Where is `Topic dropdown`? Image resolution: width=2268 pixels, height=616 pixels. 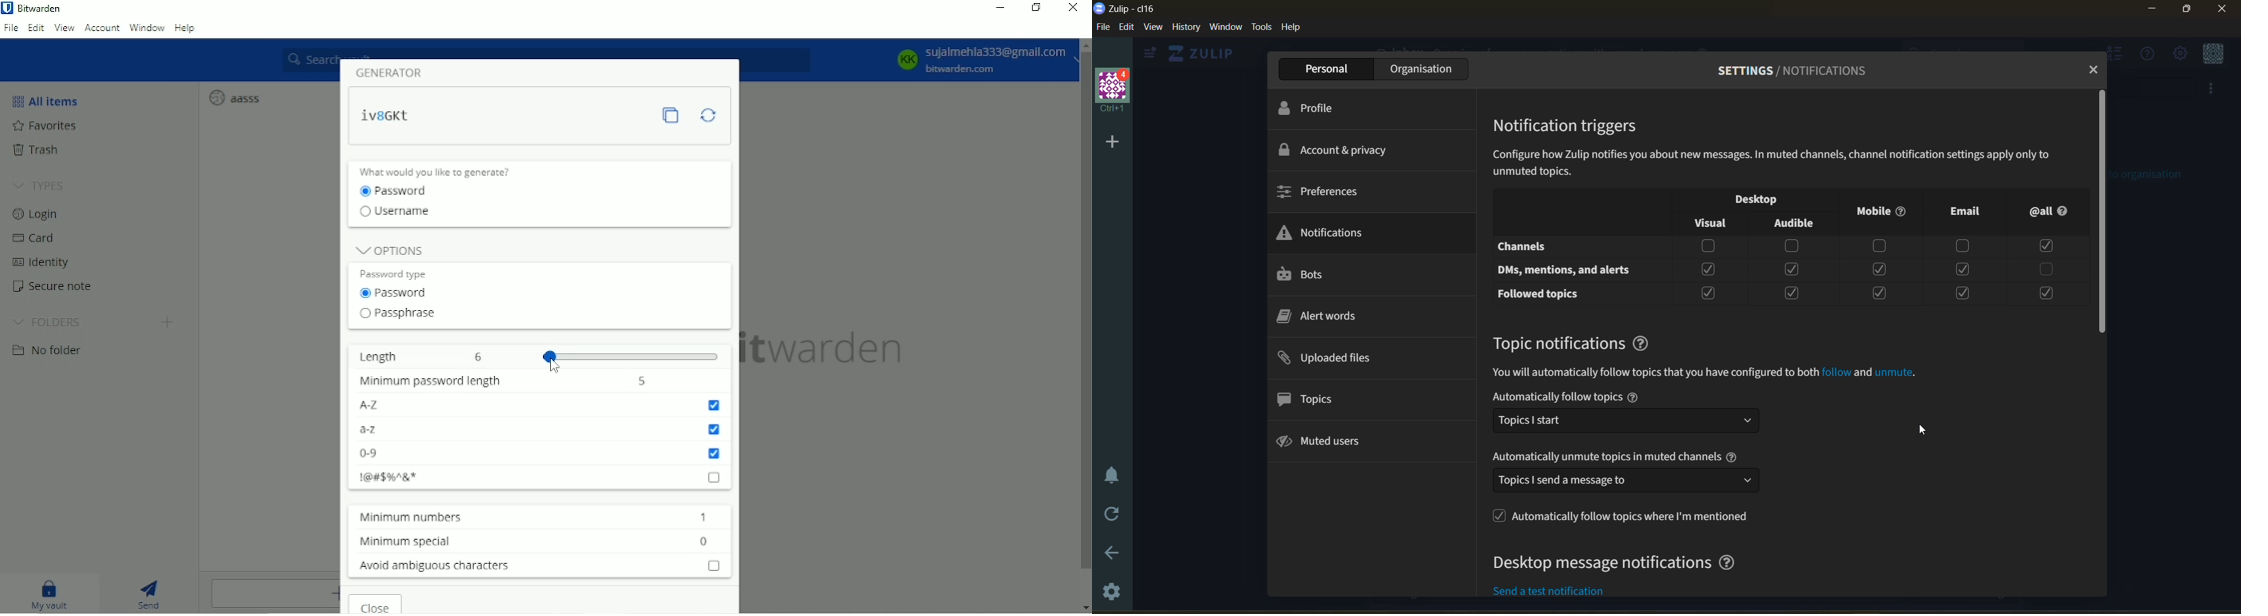
Topic dropdown is located at coordinates (1628, 424).